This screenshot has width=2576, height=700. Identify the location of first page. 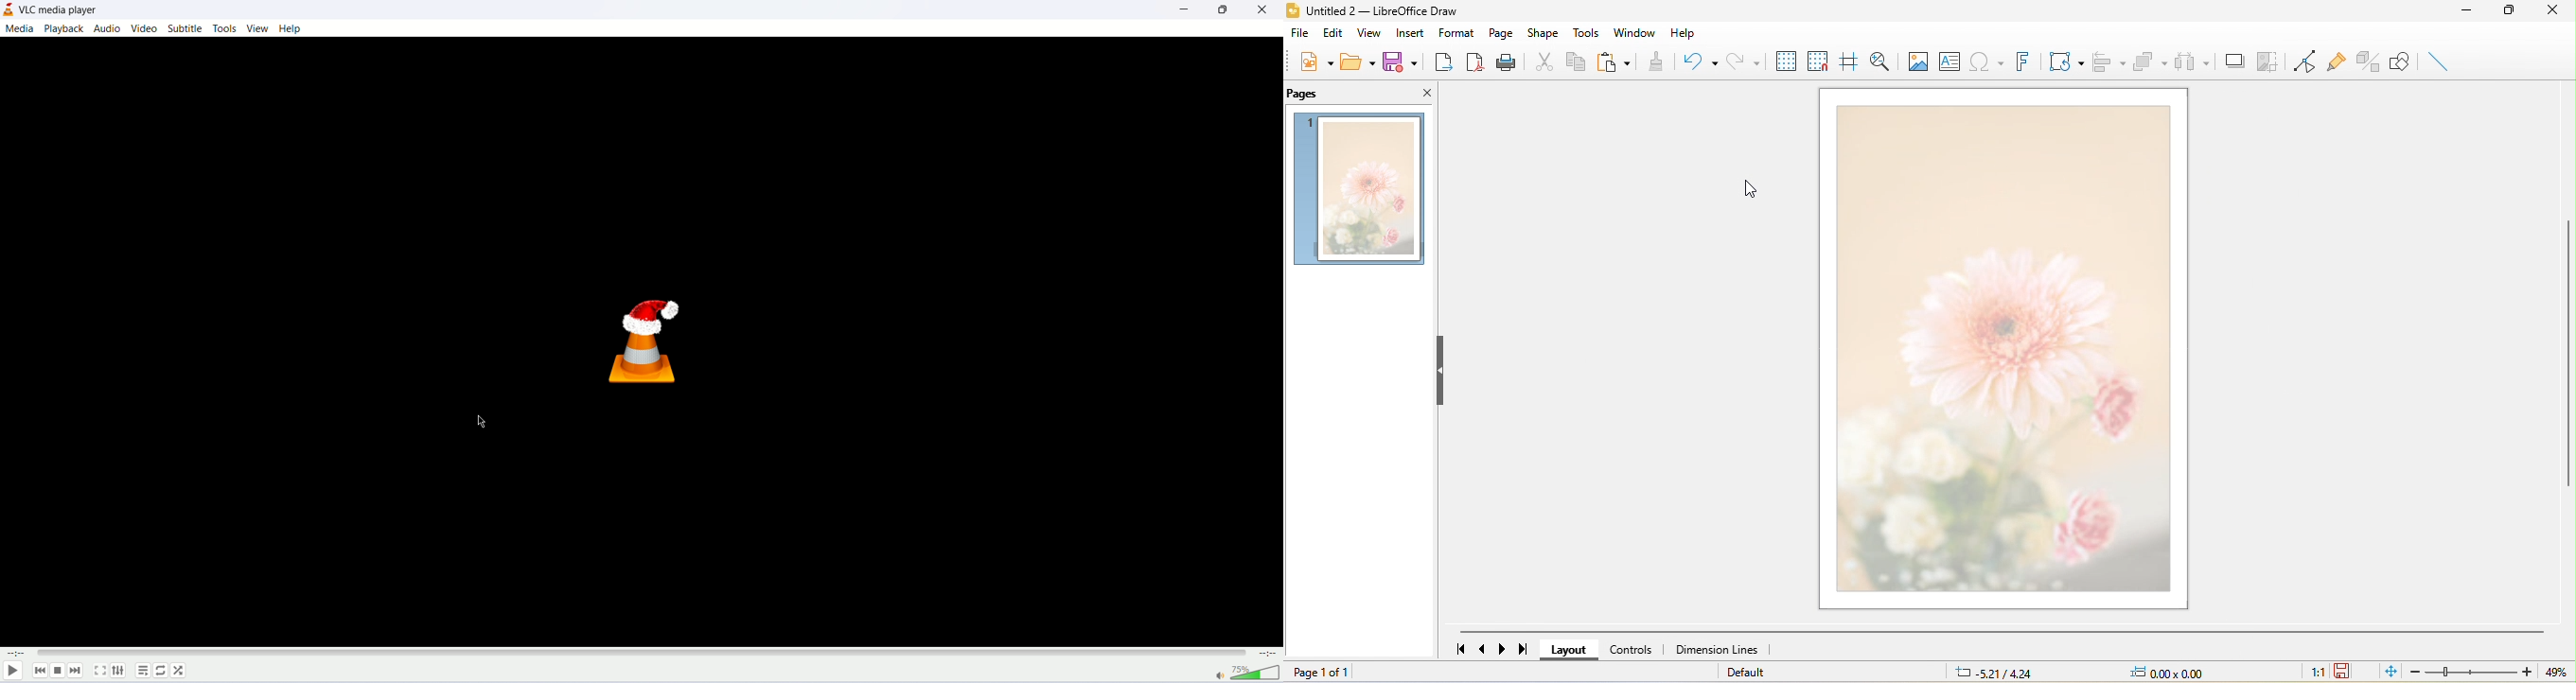
(1460, 647).